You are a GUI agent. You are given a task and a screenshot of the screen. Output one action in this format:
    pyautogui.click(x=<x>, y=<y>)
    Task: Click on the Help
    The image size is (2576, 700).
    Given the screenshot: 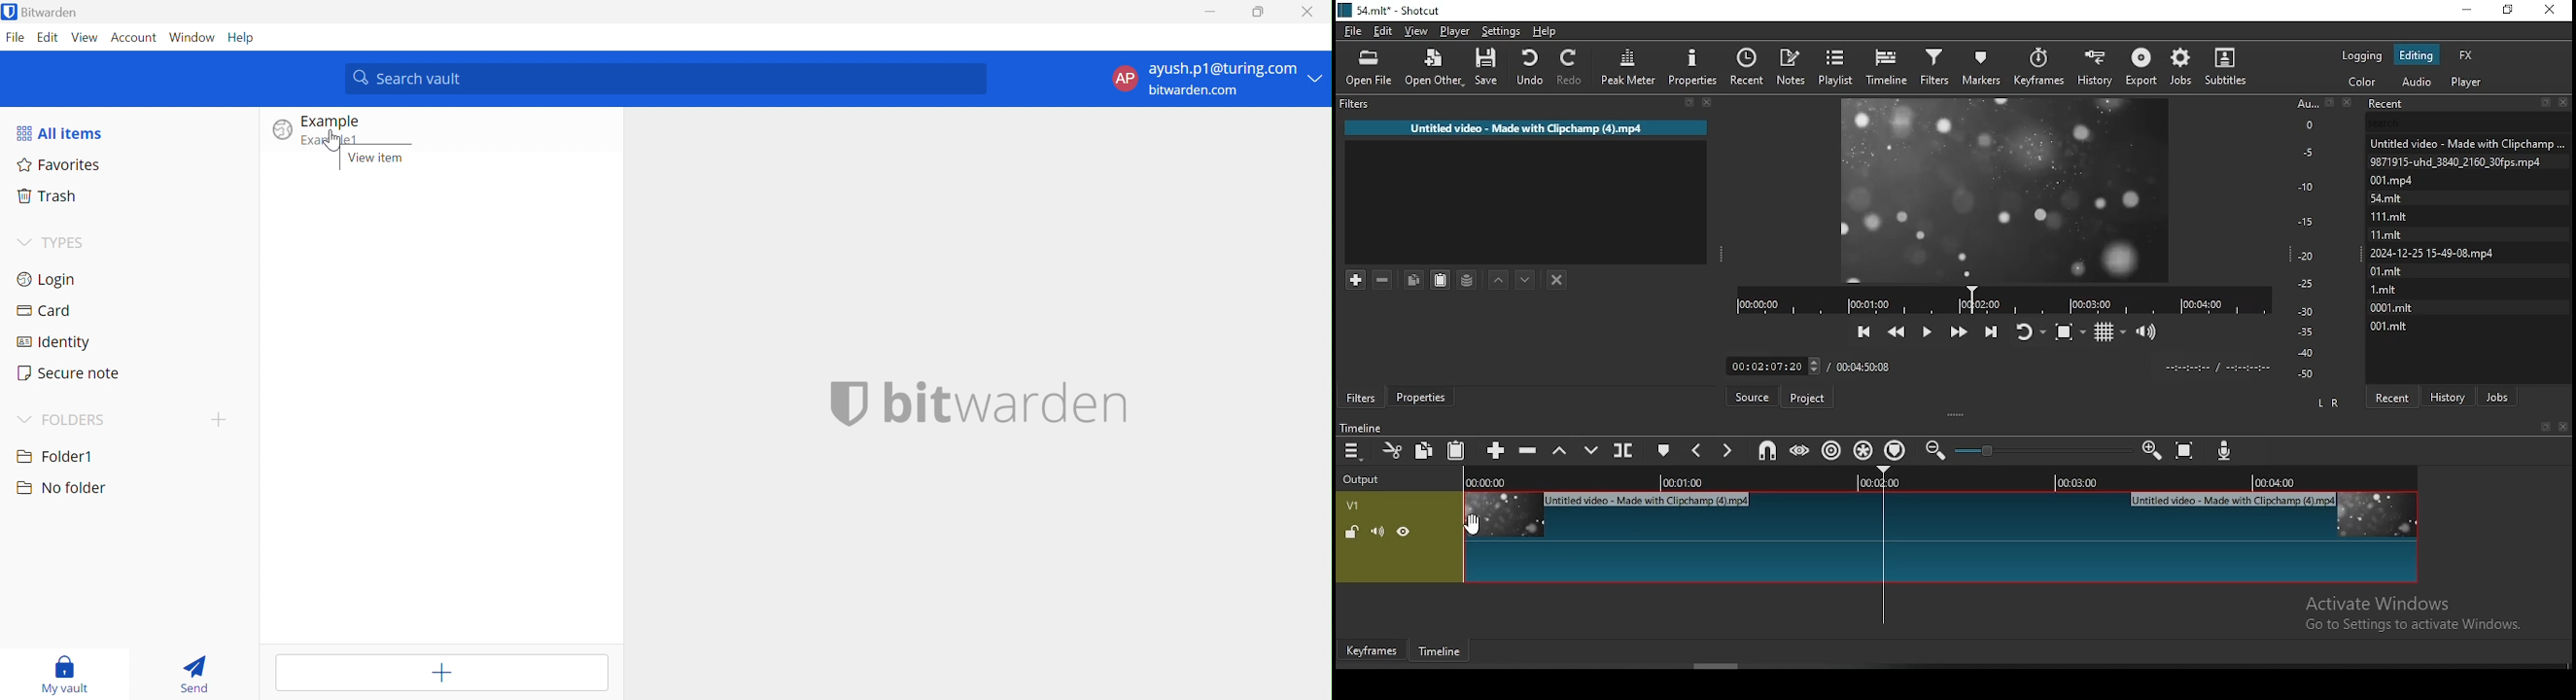 What is the action you would take?
    pyautogui.click(x=242, y=37)
    